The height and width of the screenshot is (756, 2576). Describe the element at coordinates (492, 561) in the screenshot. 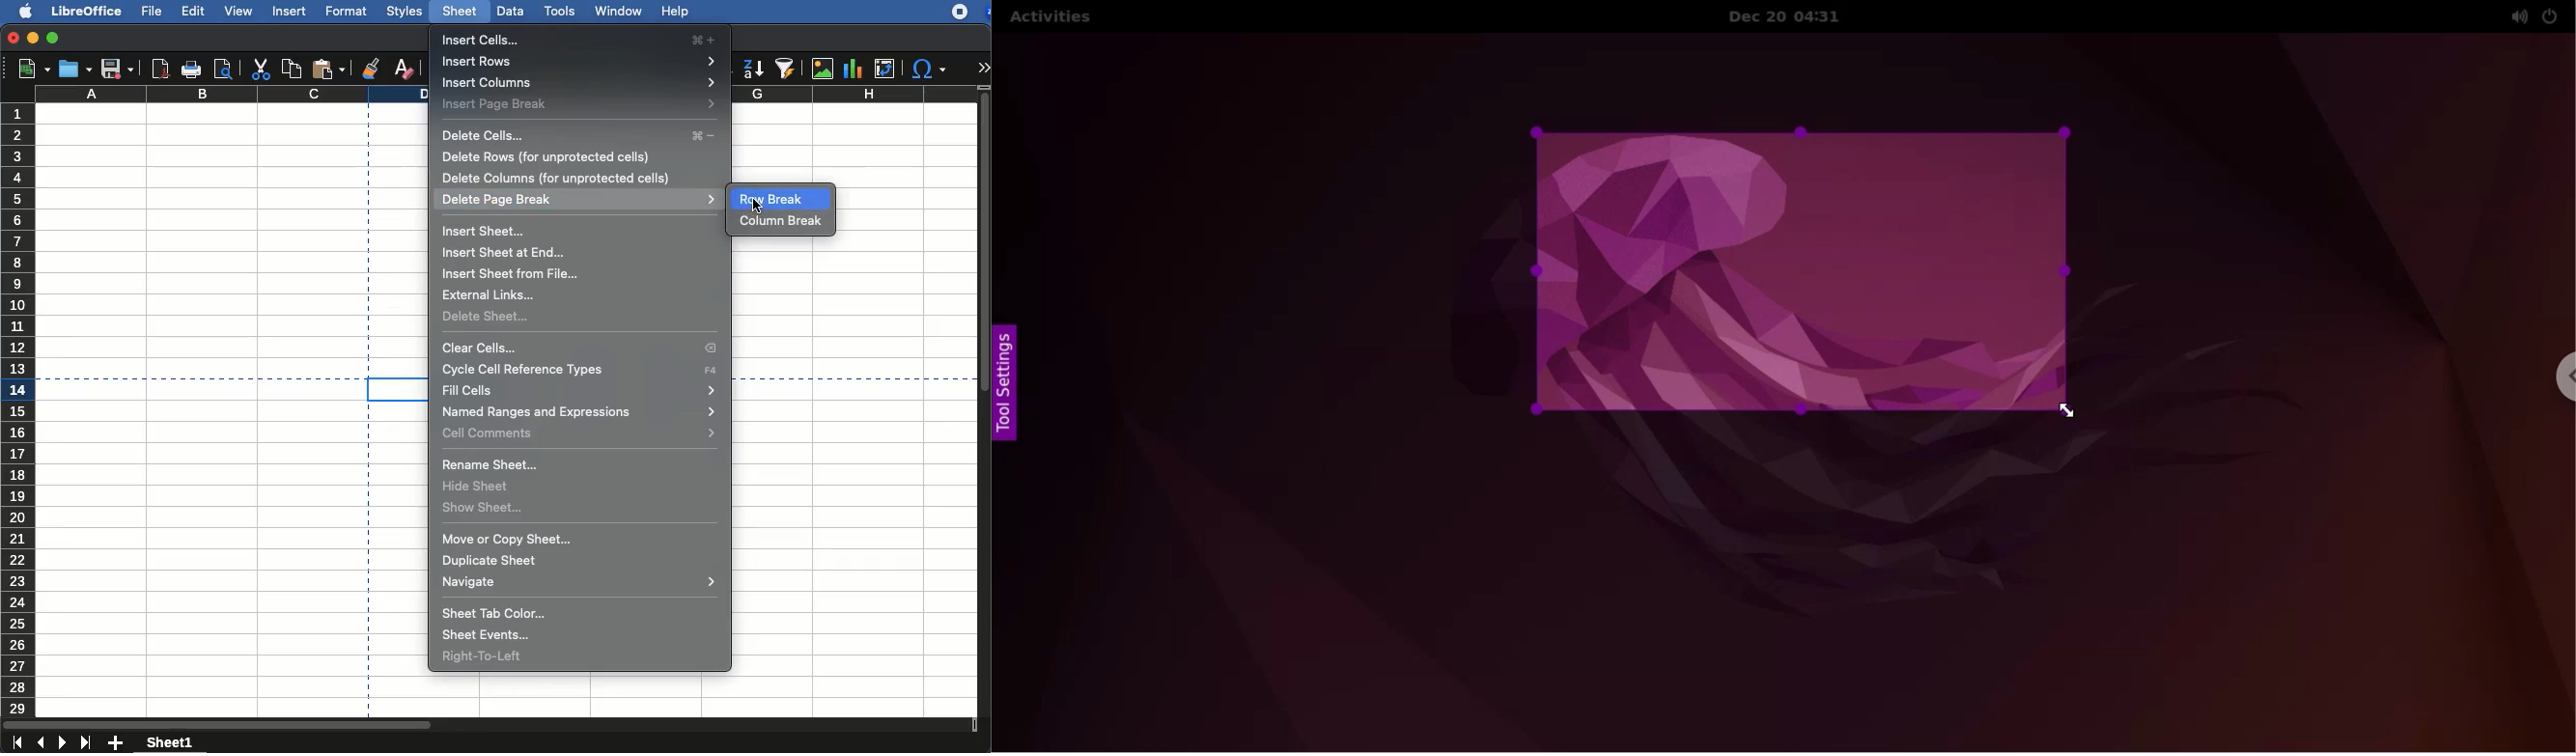

I see `duplicate sheet` at that location.